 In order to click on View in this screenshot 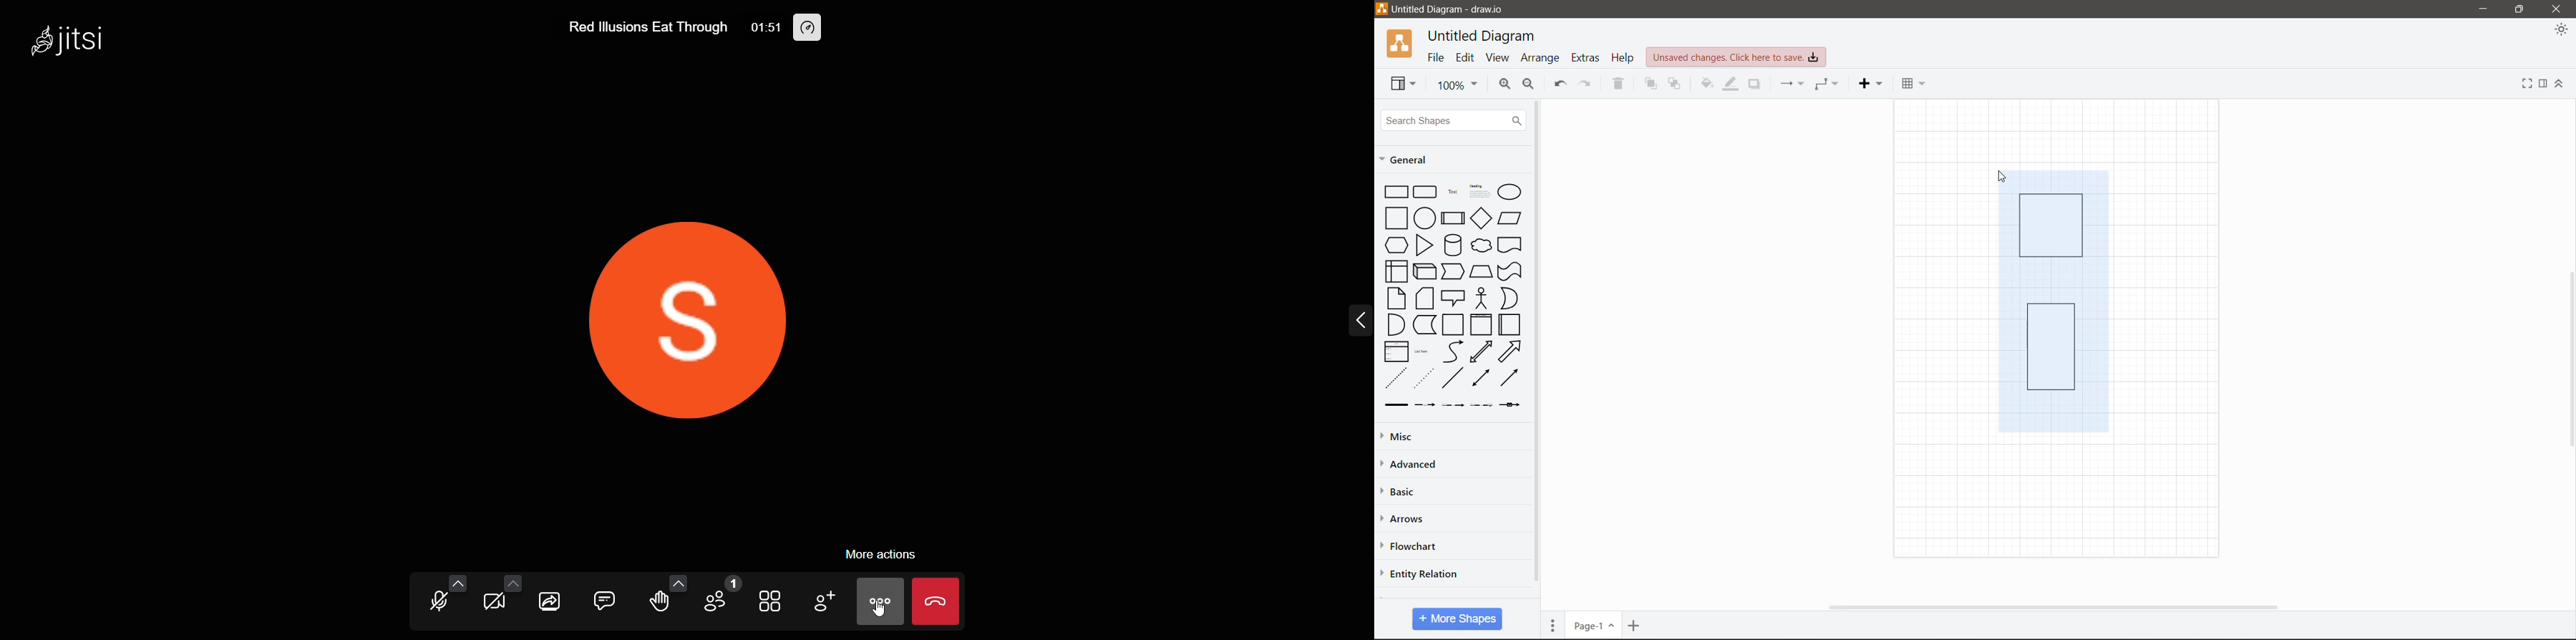, I will do `click(1497, 58)`.